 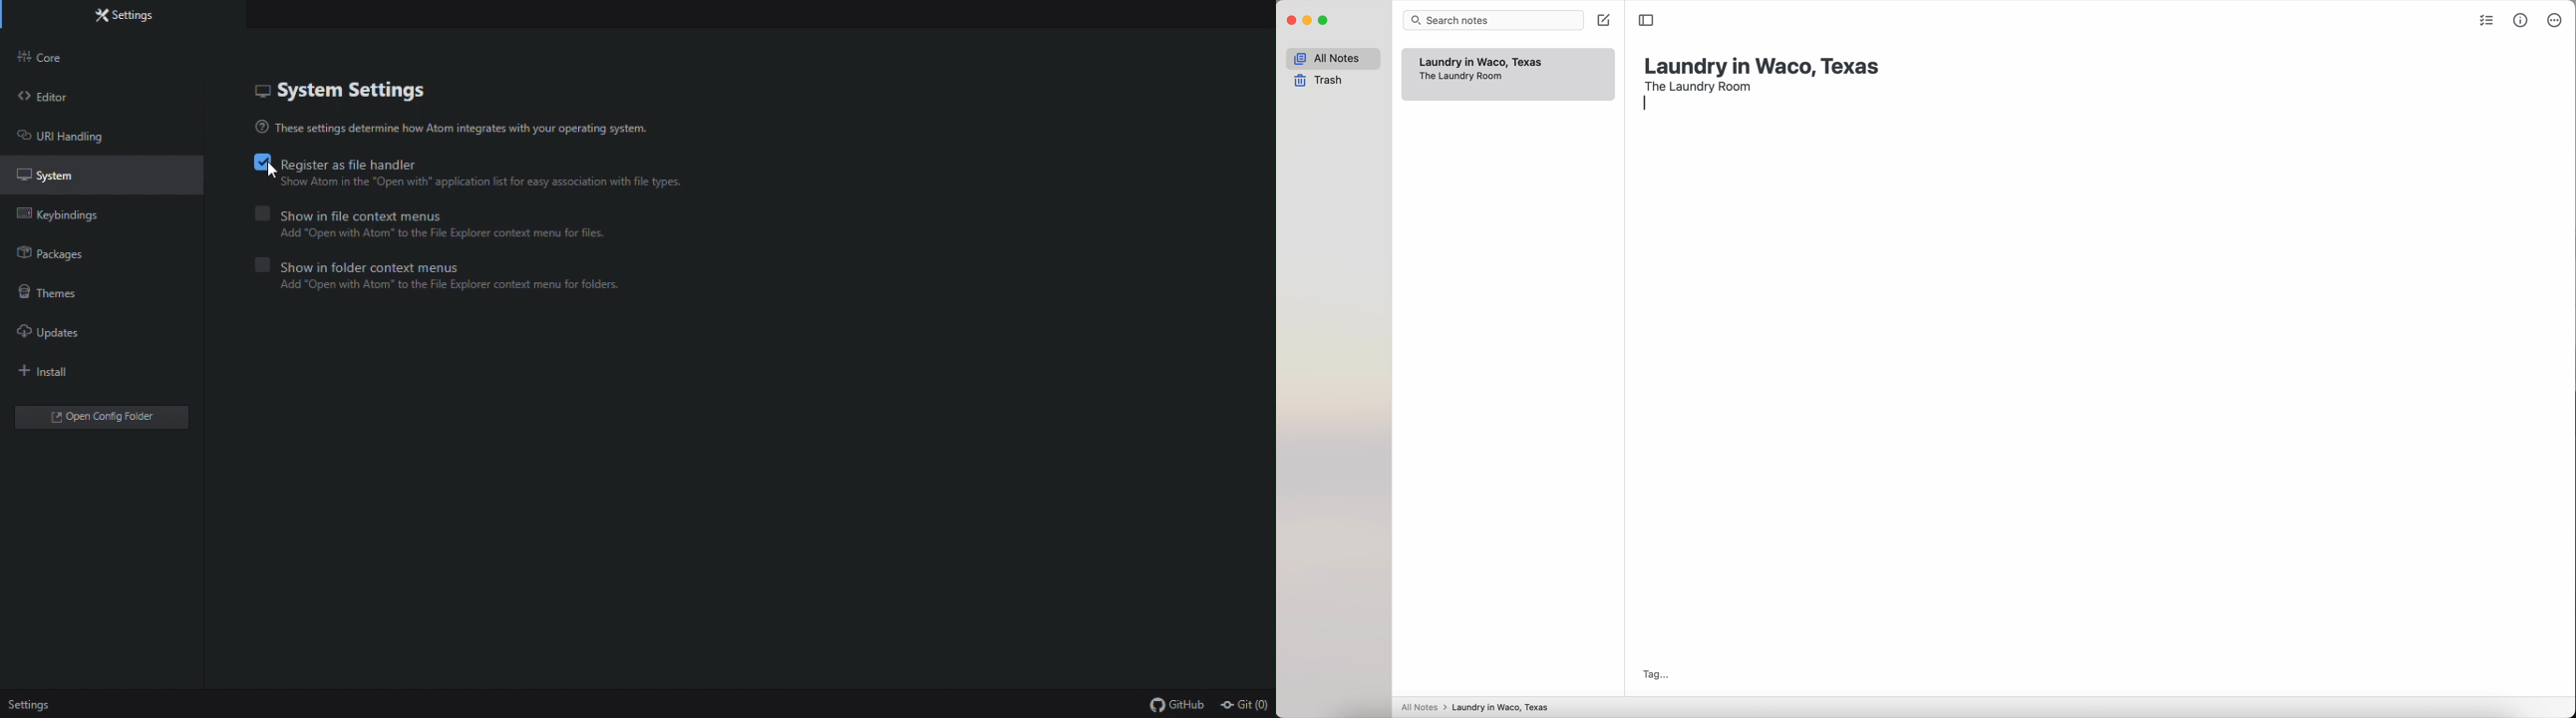 I want to click on toggle sidebar, so click(x=1647, y=20).